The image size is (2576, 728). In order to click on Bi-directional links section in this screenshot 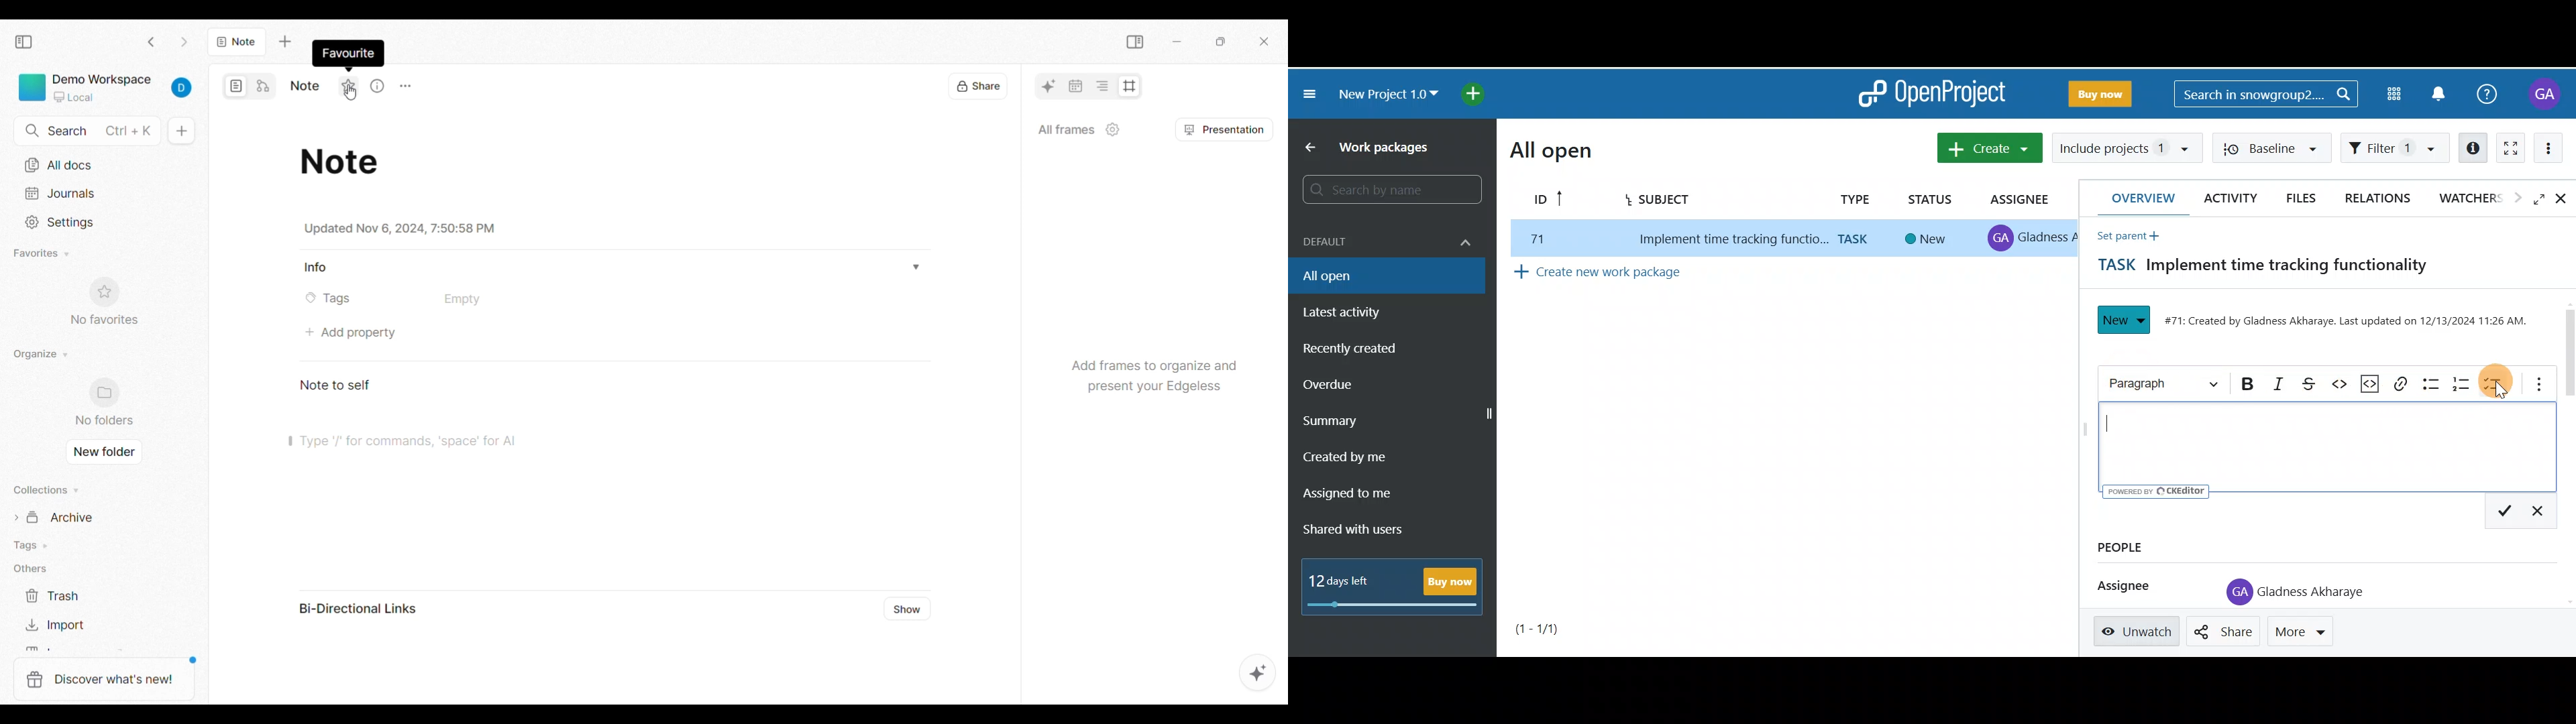, I will do `click(584, 652)`.